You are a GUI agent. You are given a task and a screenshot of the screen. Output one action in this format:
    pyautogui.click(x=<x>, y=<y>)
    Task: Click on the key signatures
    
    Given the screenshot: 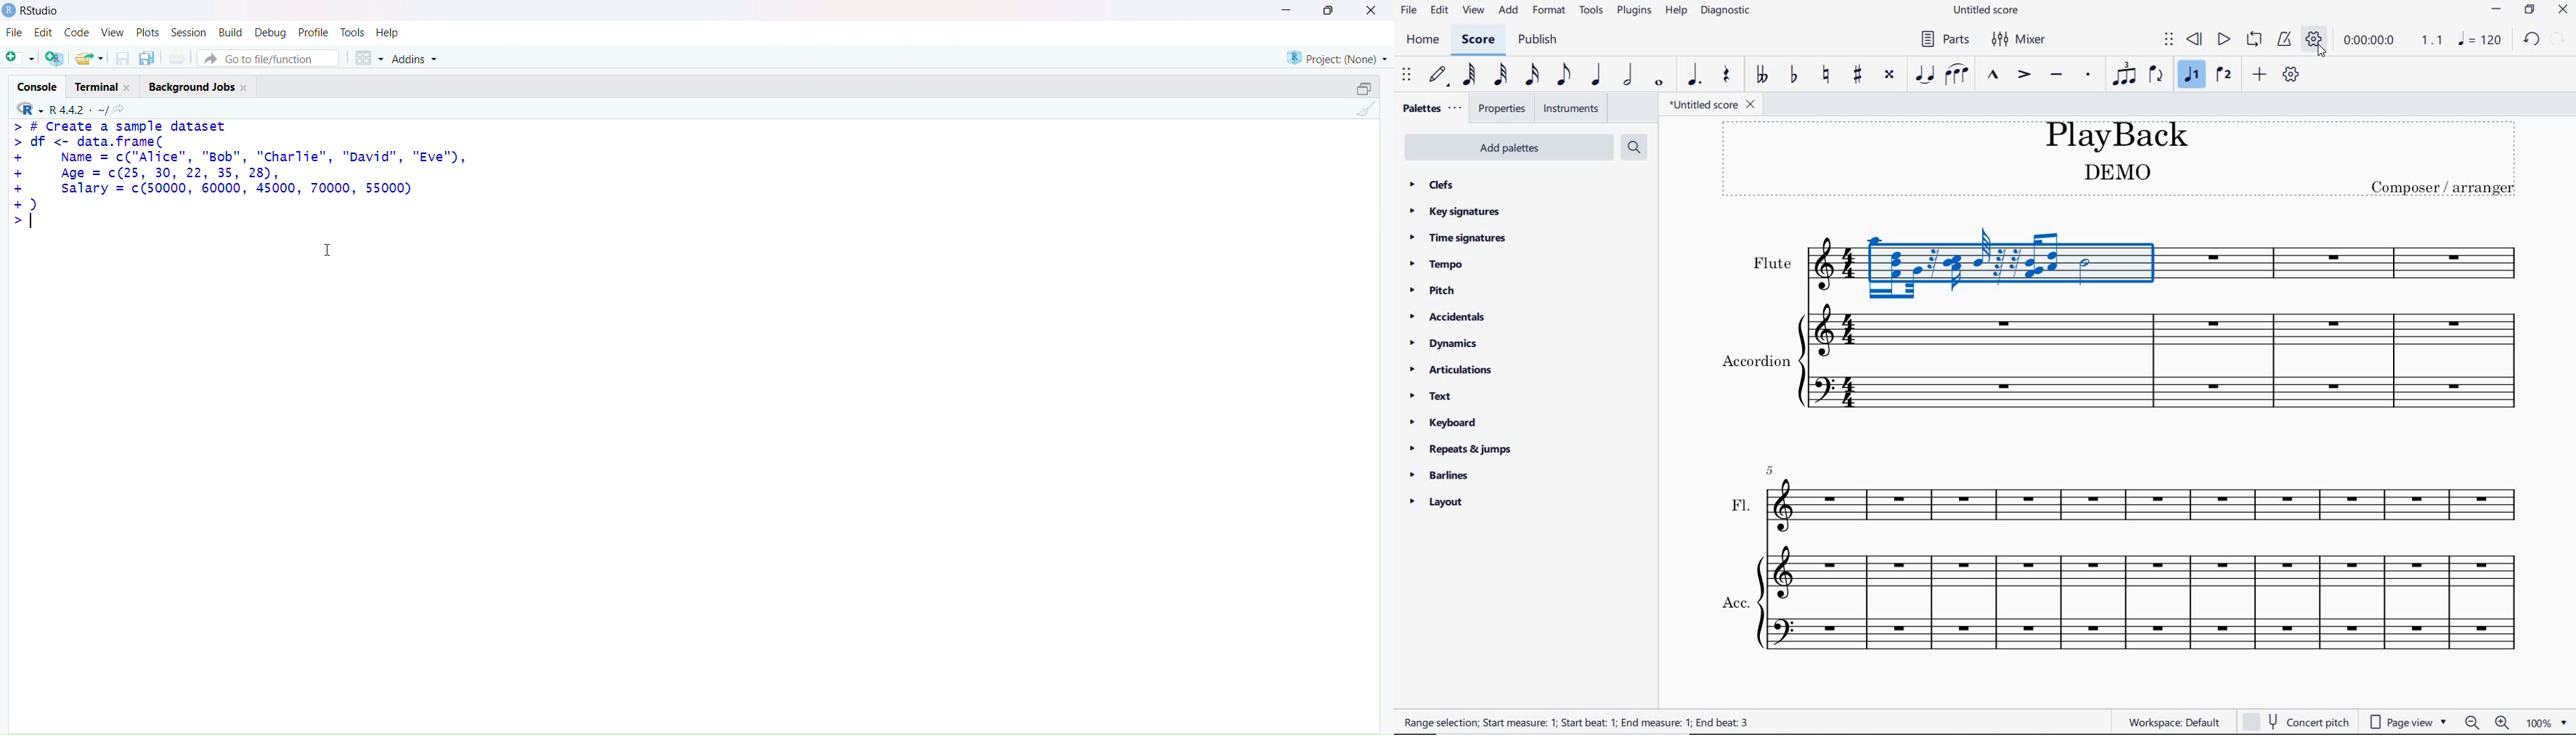 What is the action you would take?
    pyautogui.click(x=1459, y=212)
    